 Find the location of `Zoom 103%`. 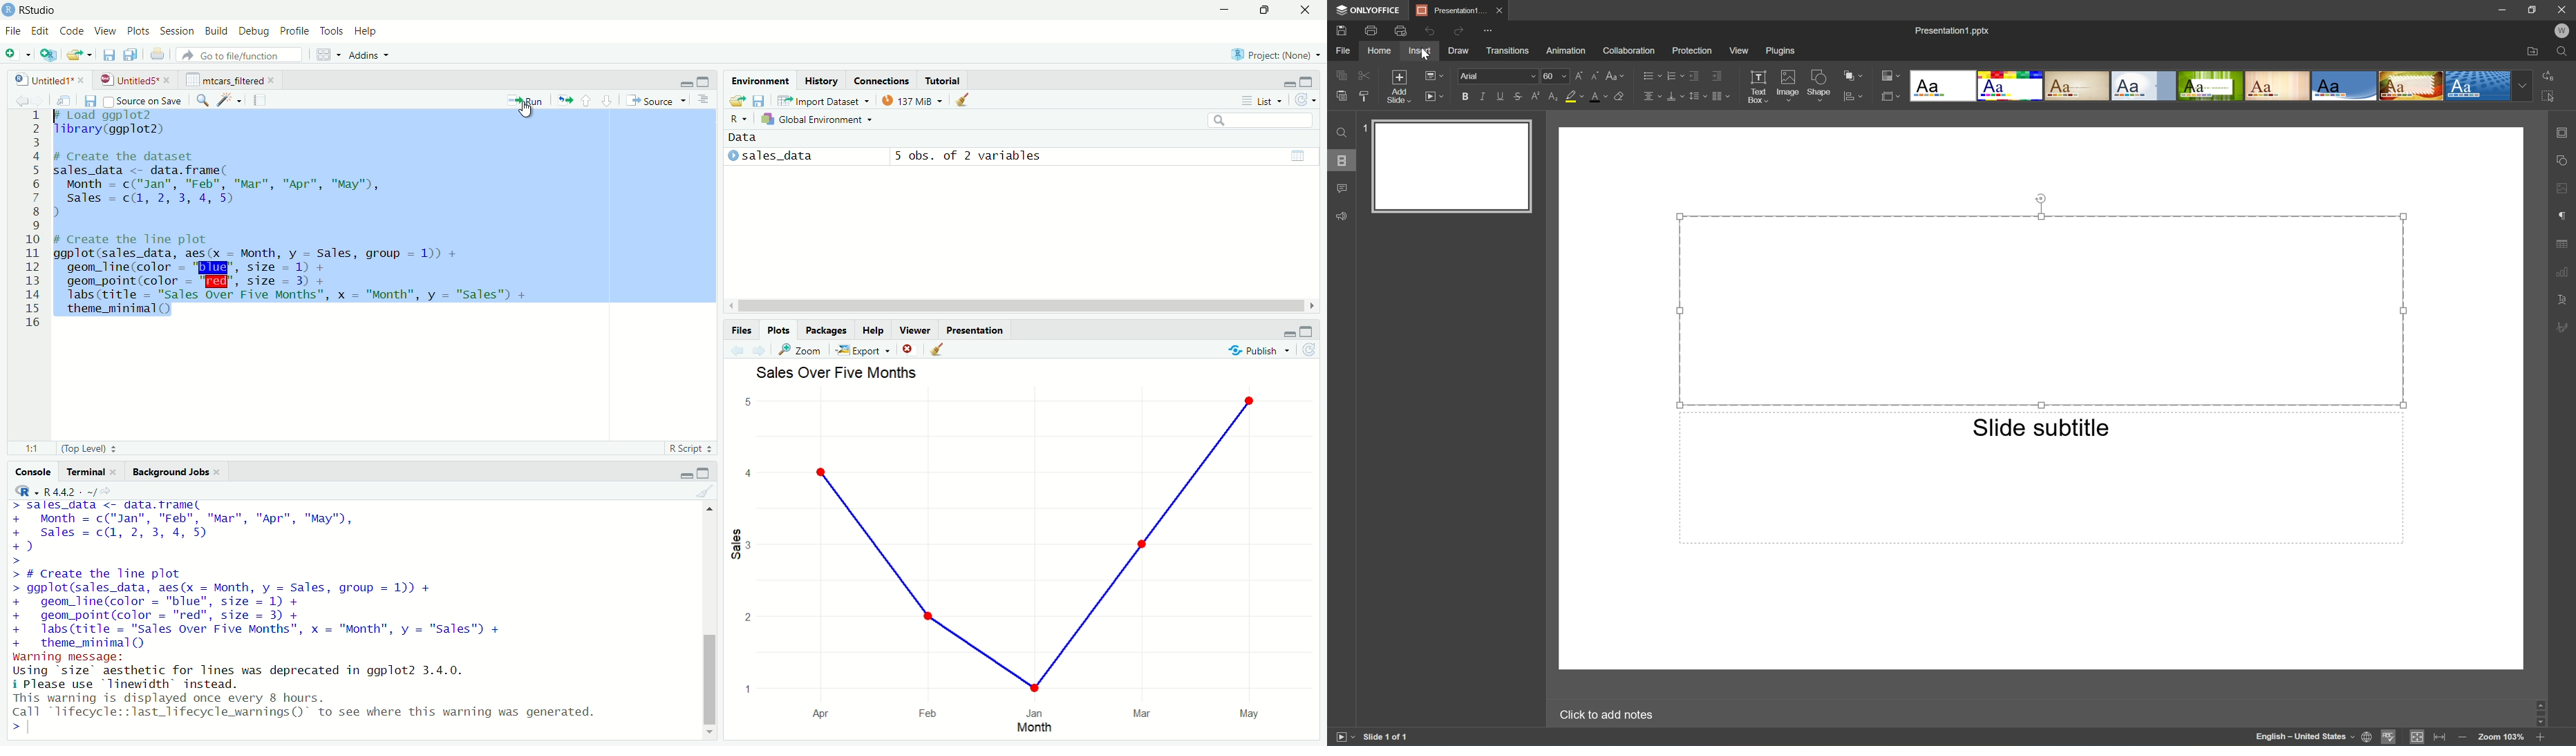

Zoom 103% is located at coordinates (2502, 739).